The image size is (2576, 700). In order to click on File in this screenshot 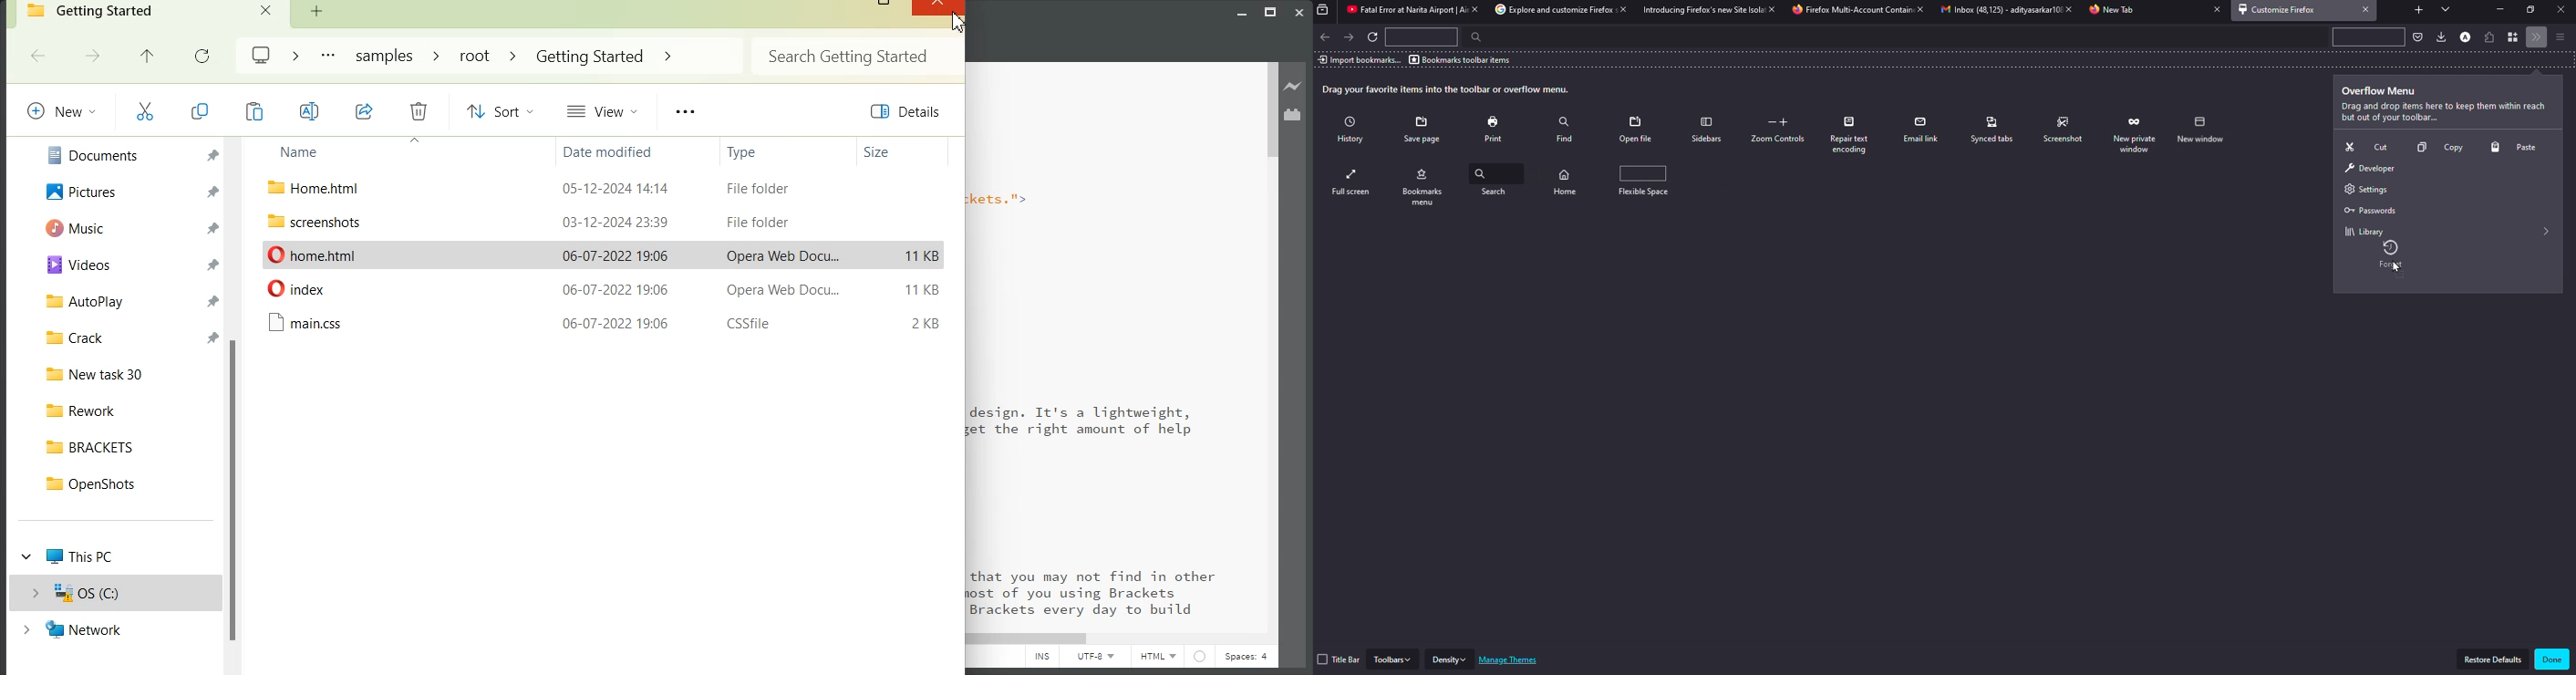, I will do `click(329, 292)`.